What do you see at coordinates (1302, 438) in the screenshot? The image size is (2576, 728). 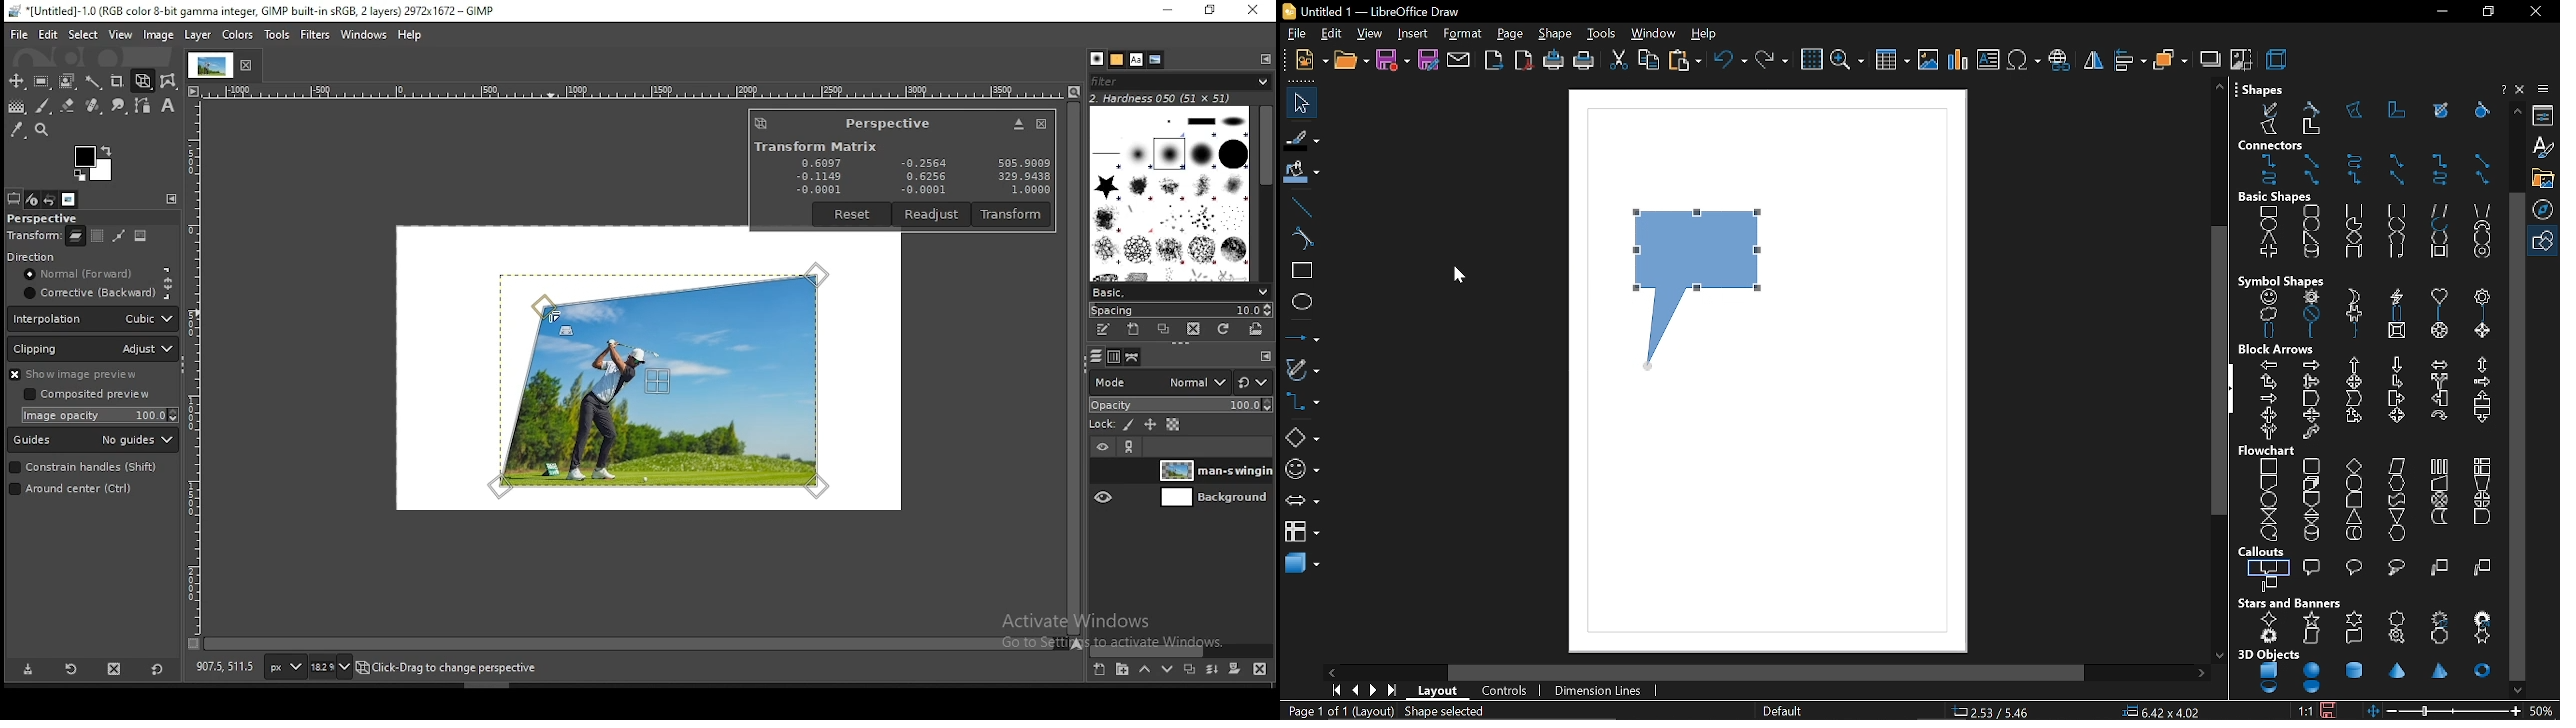 I see `basic shapes` at bounding box center [1302, 438].